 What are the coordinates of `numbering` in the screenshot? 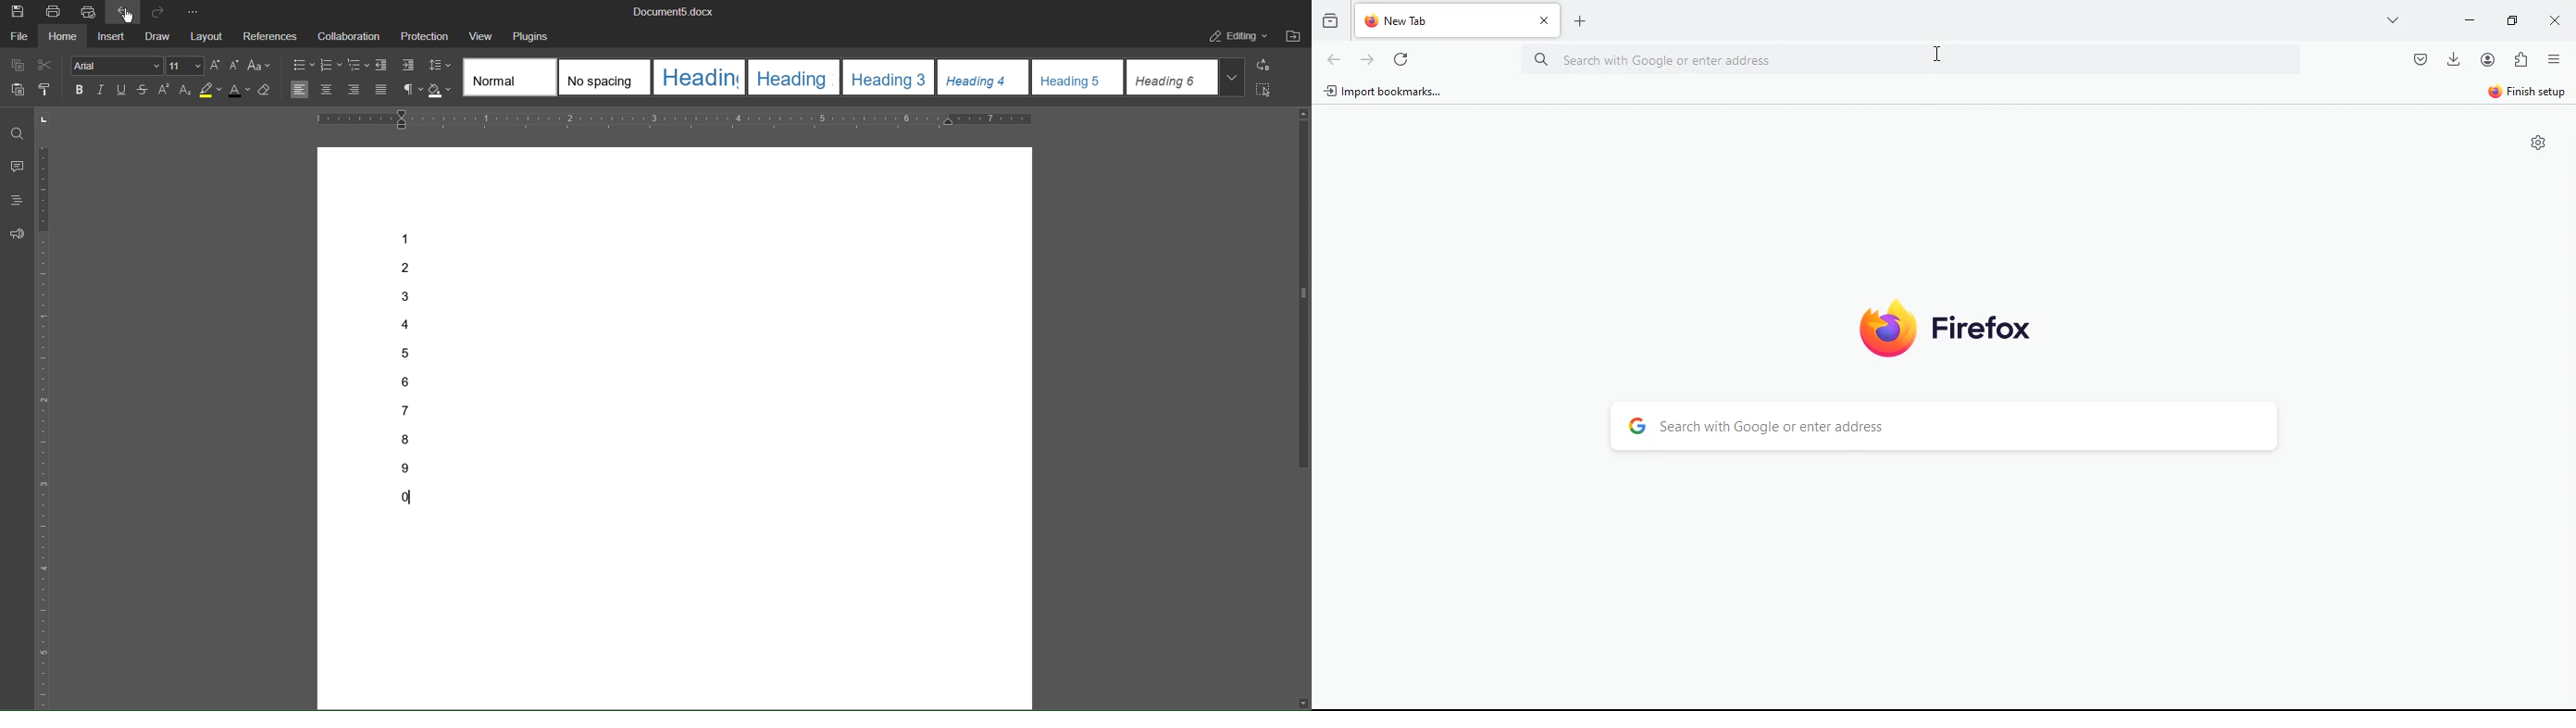 It's located at (332, 66).